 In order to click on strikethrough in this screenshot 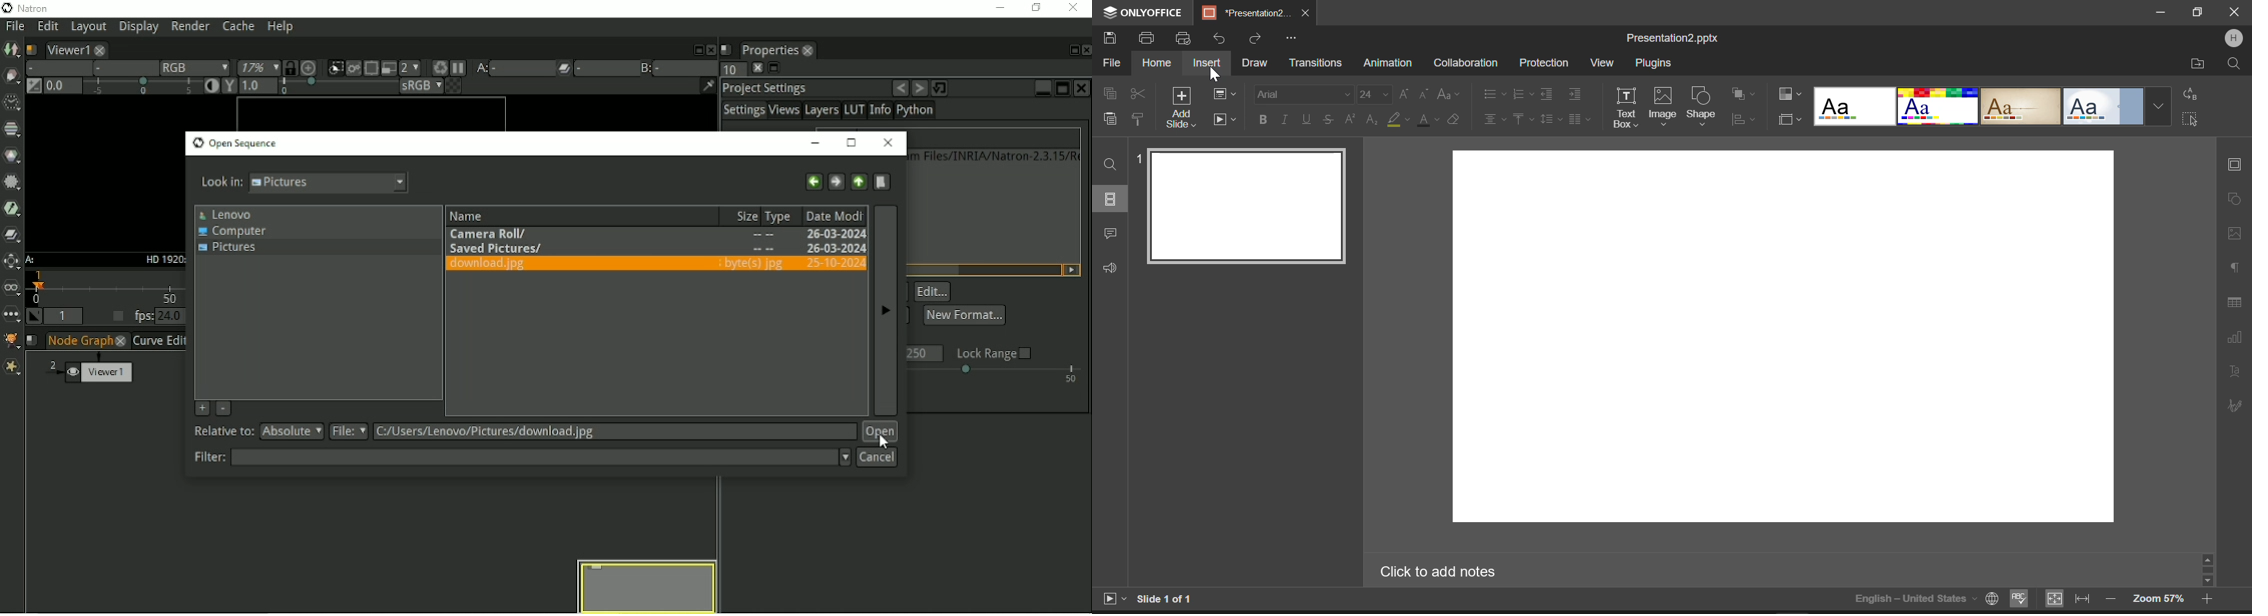, I will do `click(1328, 119)`.